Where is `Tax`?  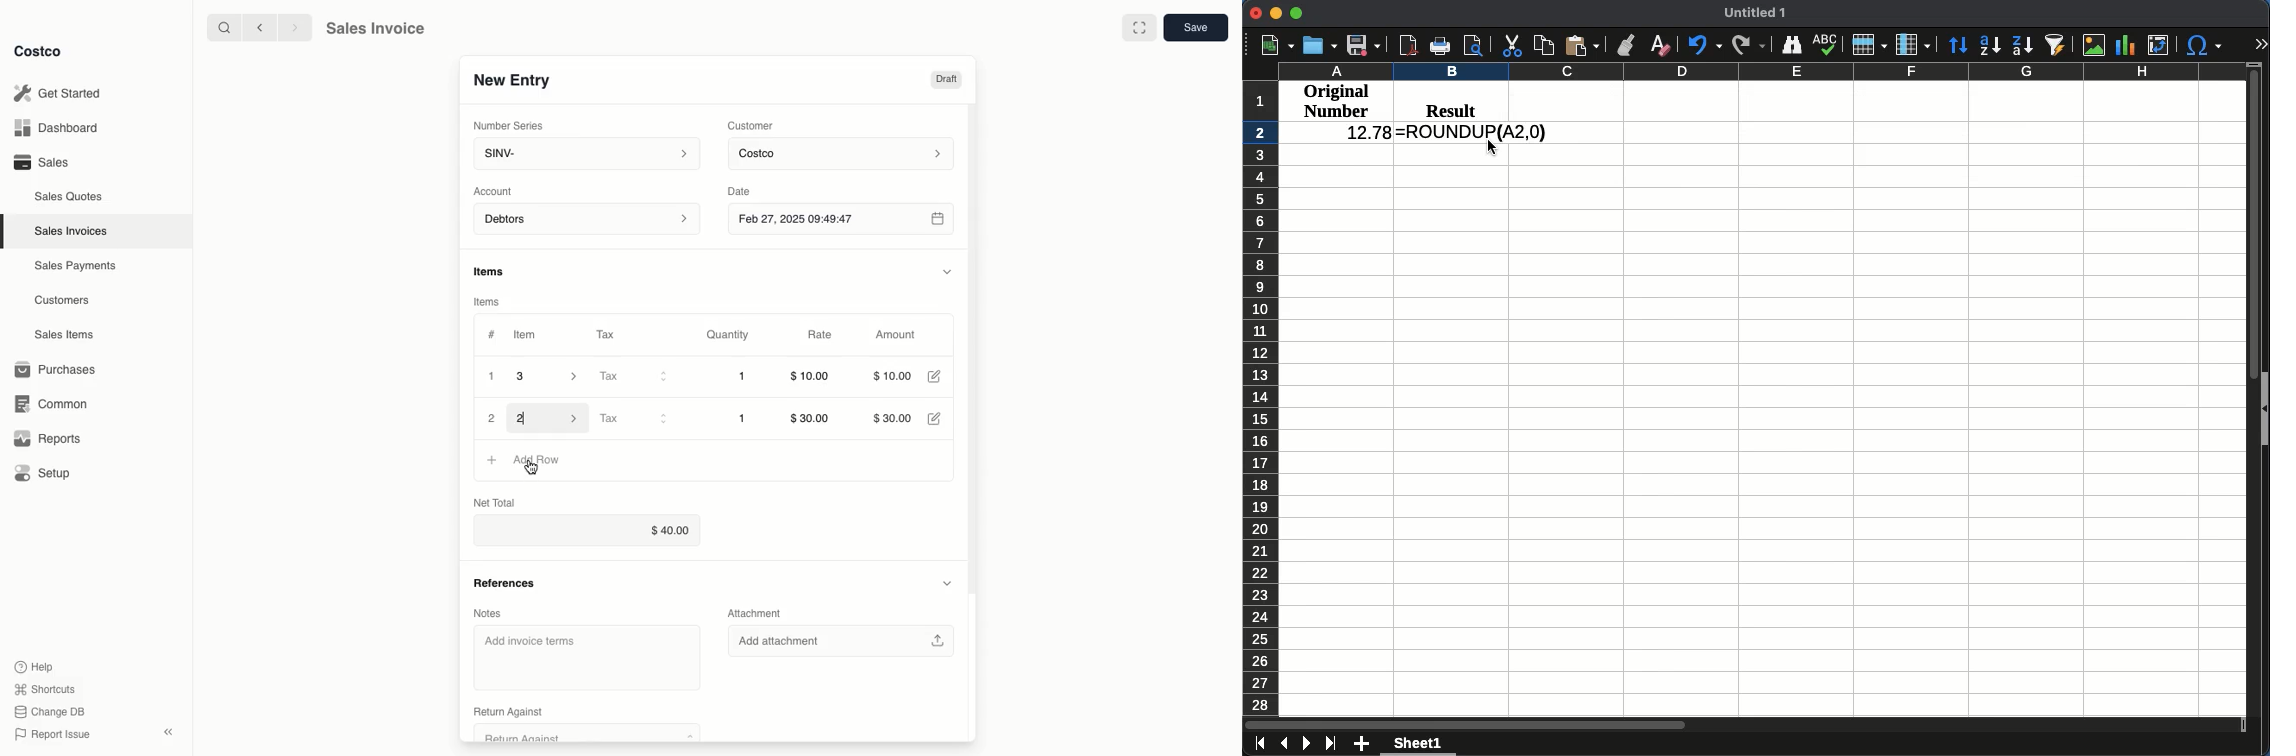
Tax is located at coordinates (632, 418).